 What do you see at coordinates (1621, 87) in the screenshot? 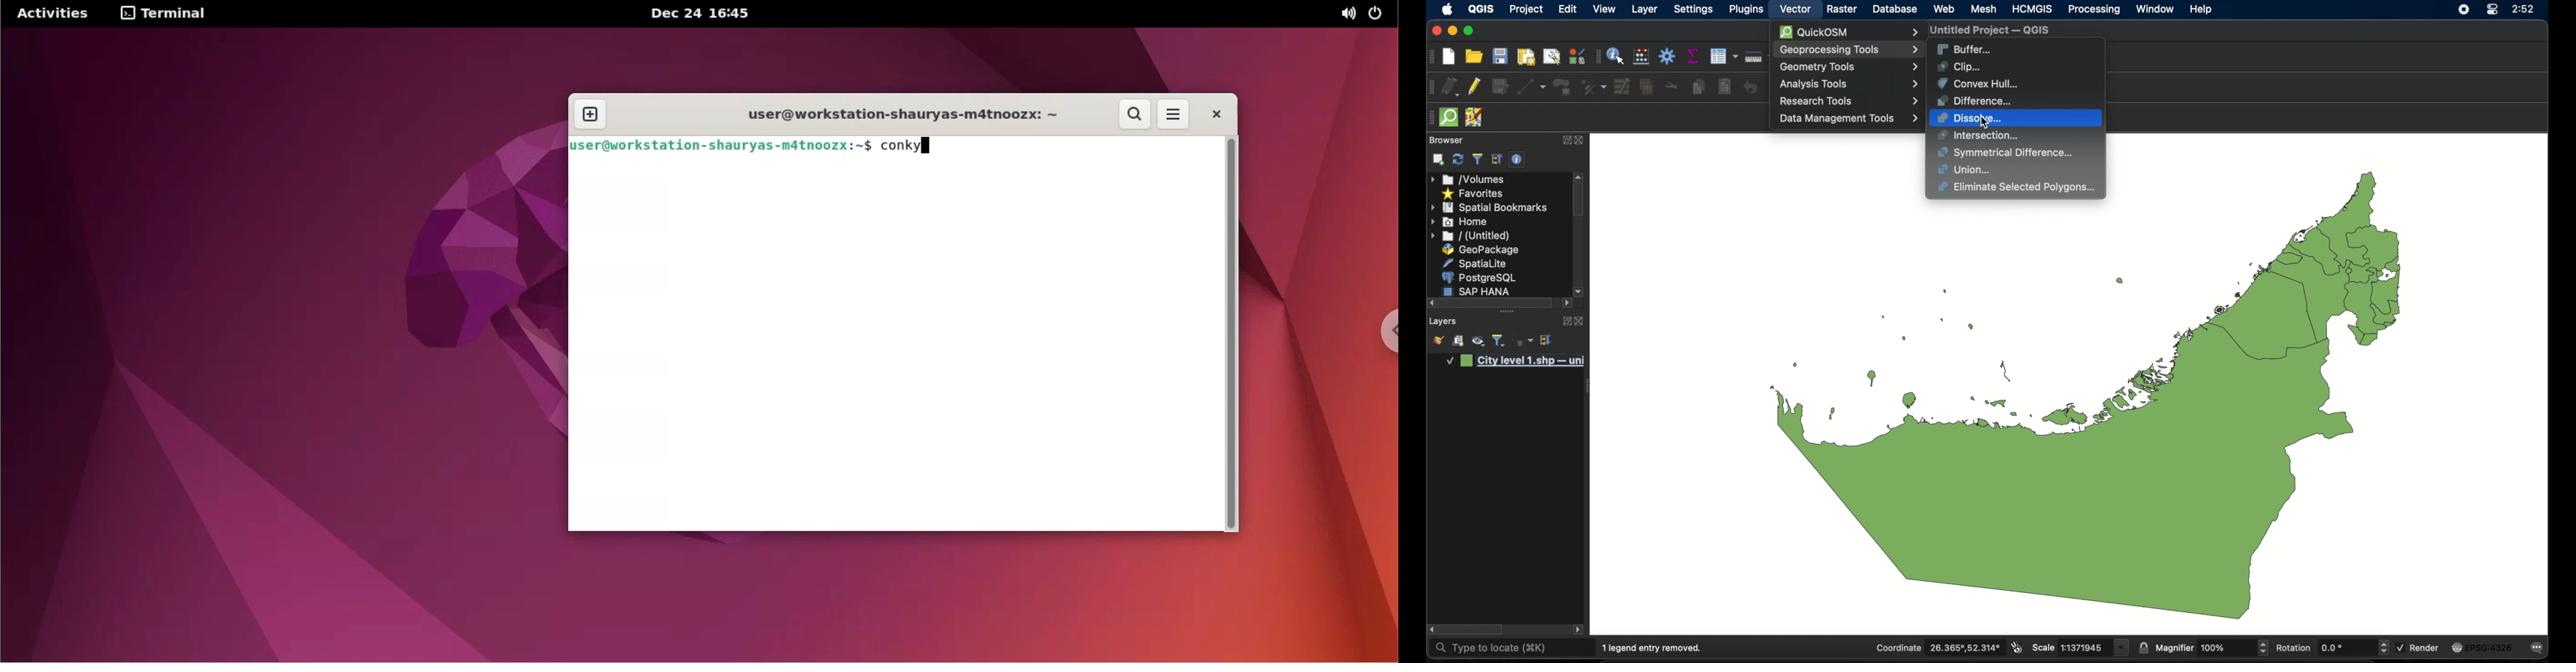
I see `modify attributes` at bounding box center [1621, 87].